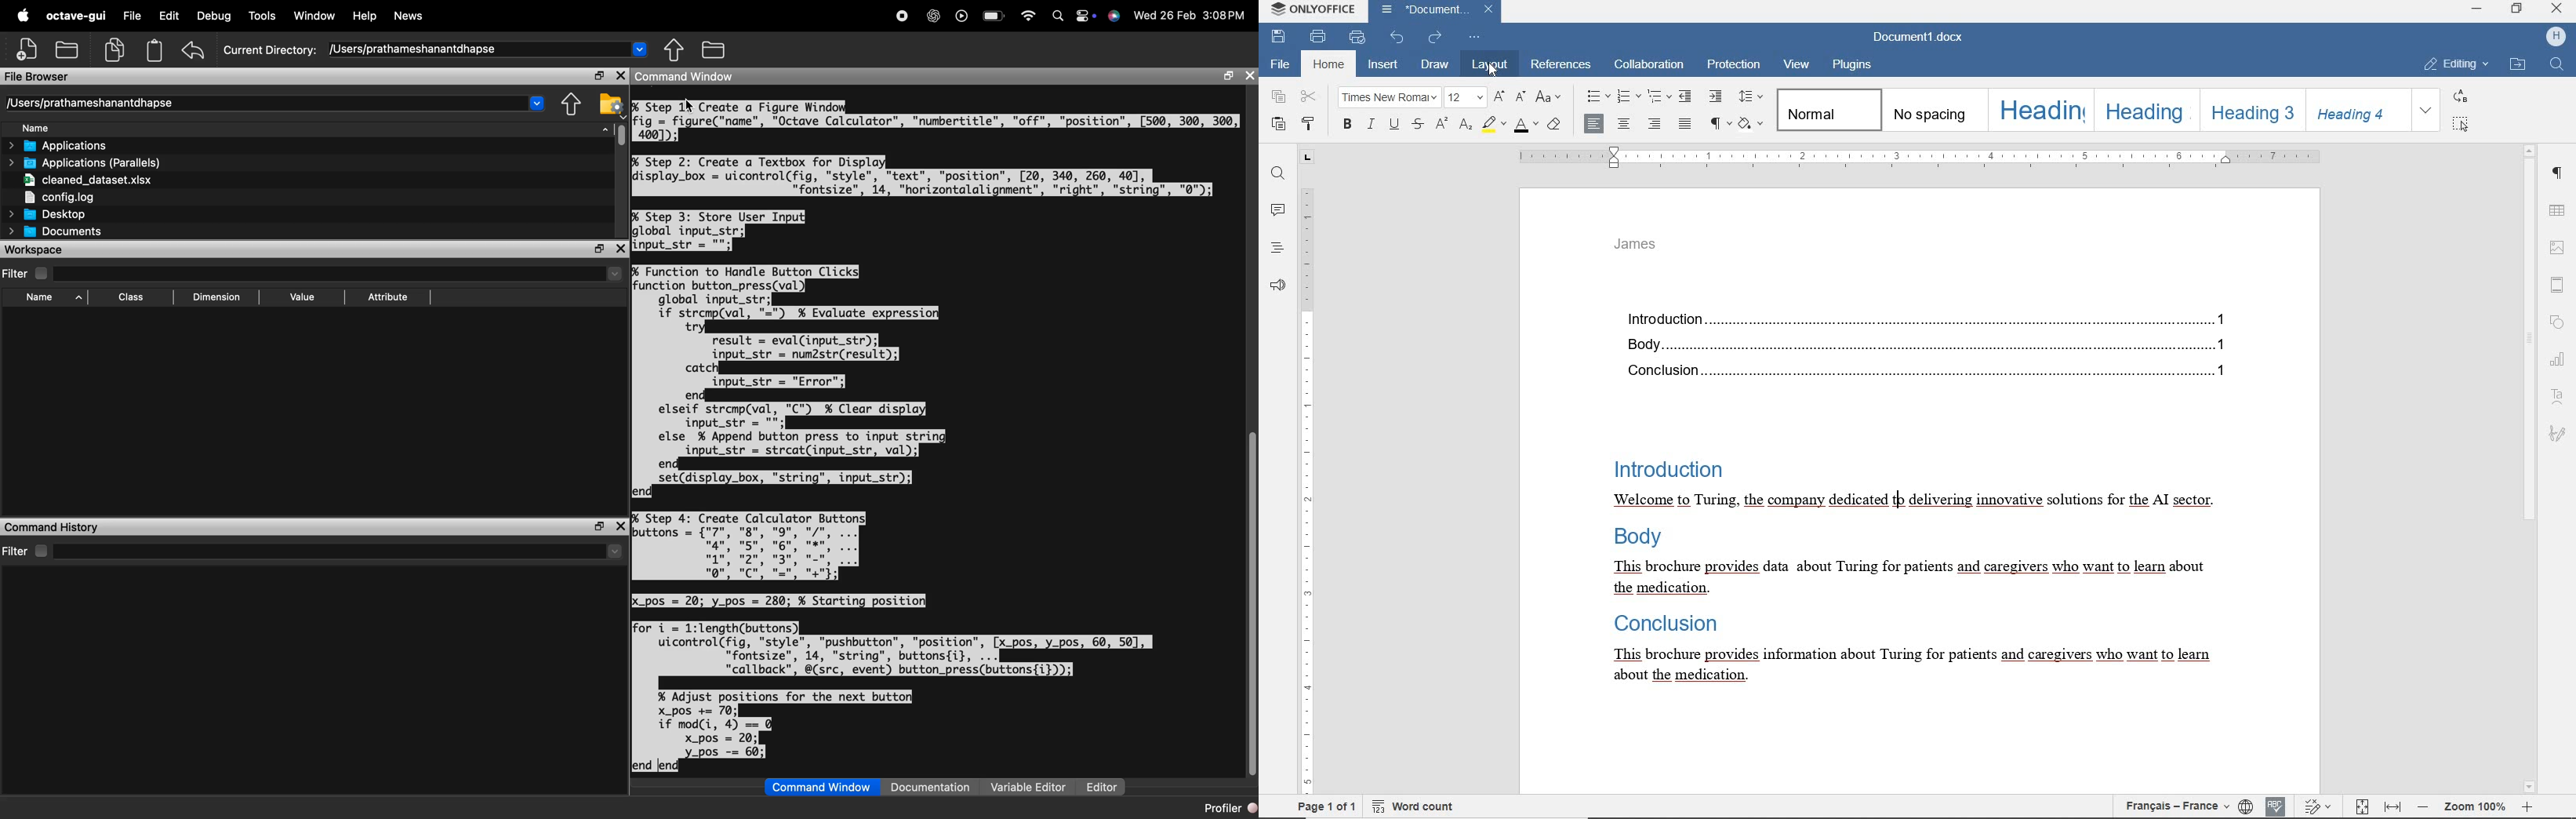 This screenshot has height=840, width=2576. Describe the element at coordinates (1593, 123) in the screenshot. I see `align left` at that location.